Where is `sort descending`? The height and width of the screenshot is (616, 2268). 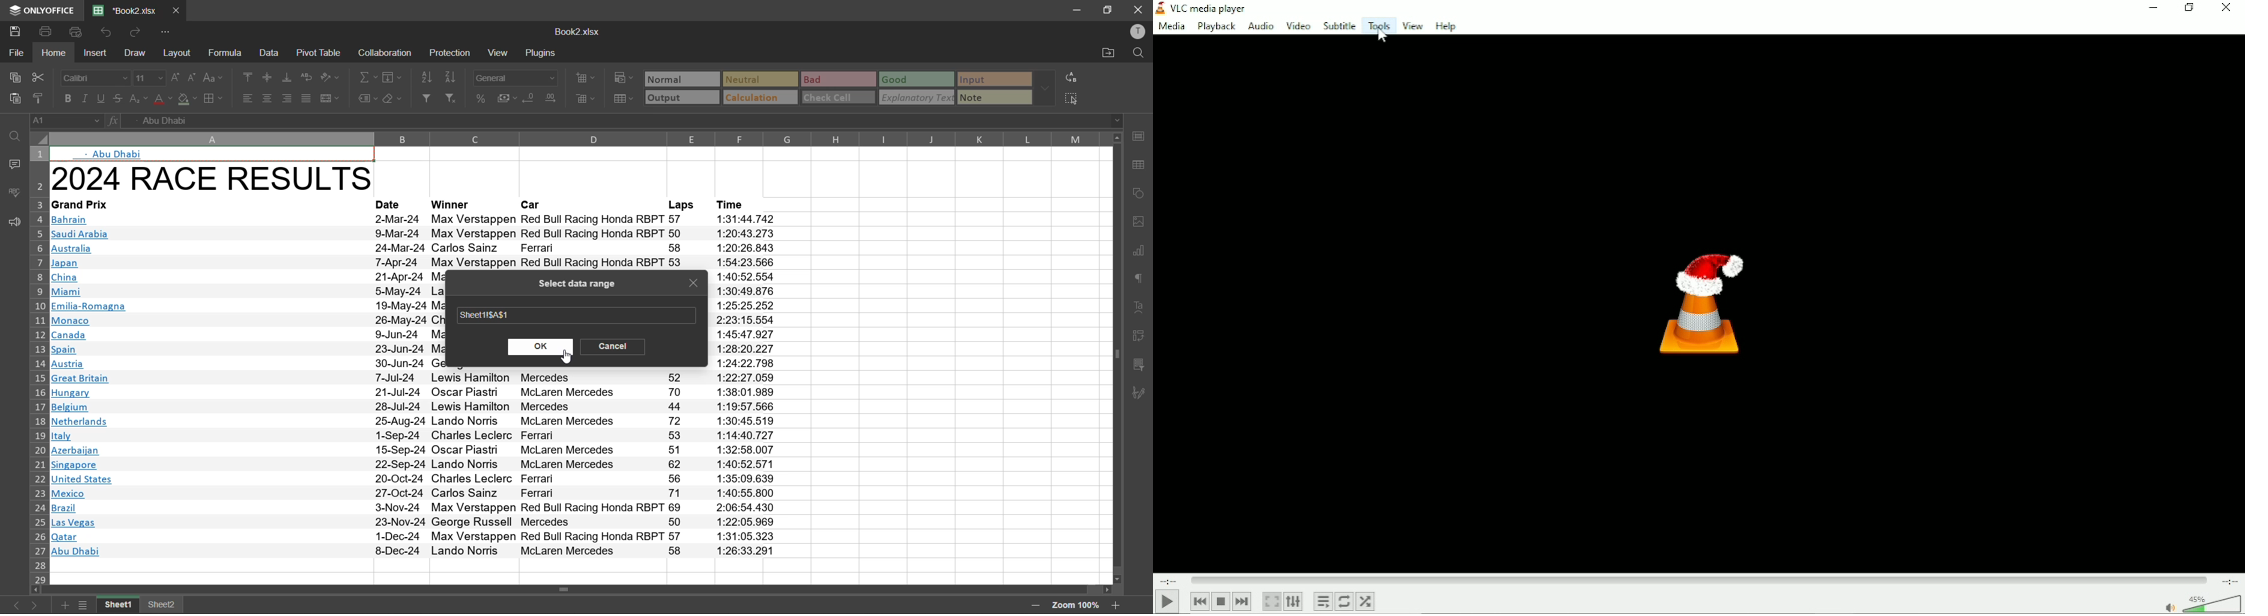
sort descending is located at coordinates (451, 79).